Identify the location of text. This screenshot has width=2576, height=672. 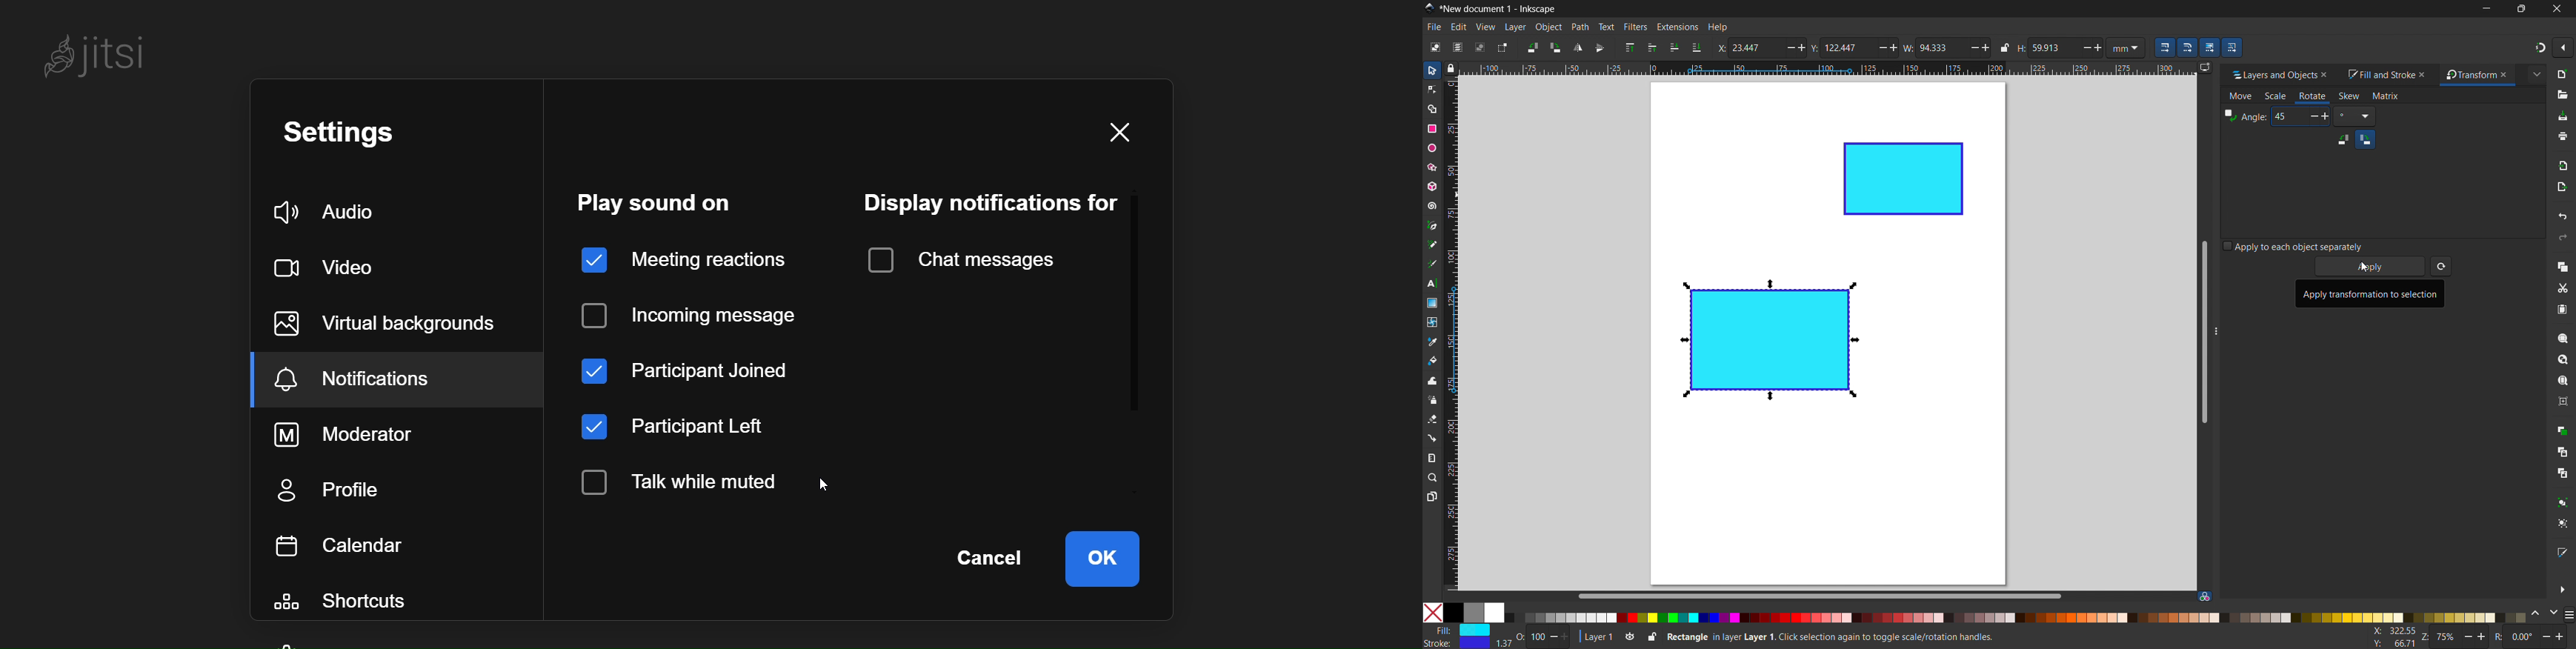
(1606, 26).